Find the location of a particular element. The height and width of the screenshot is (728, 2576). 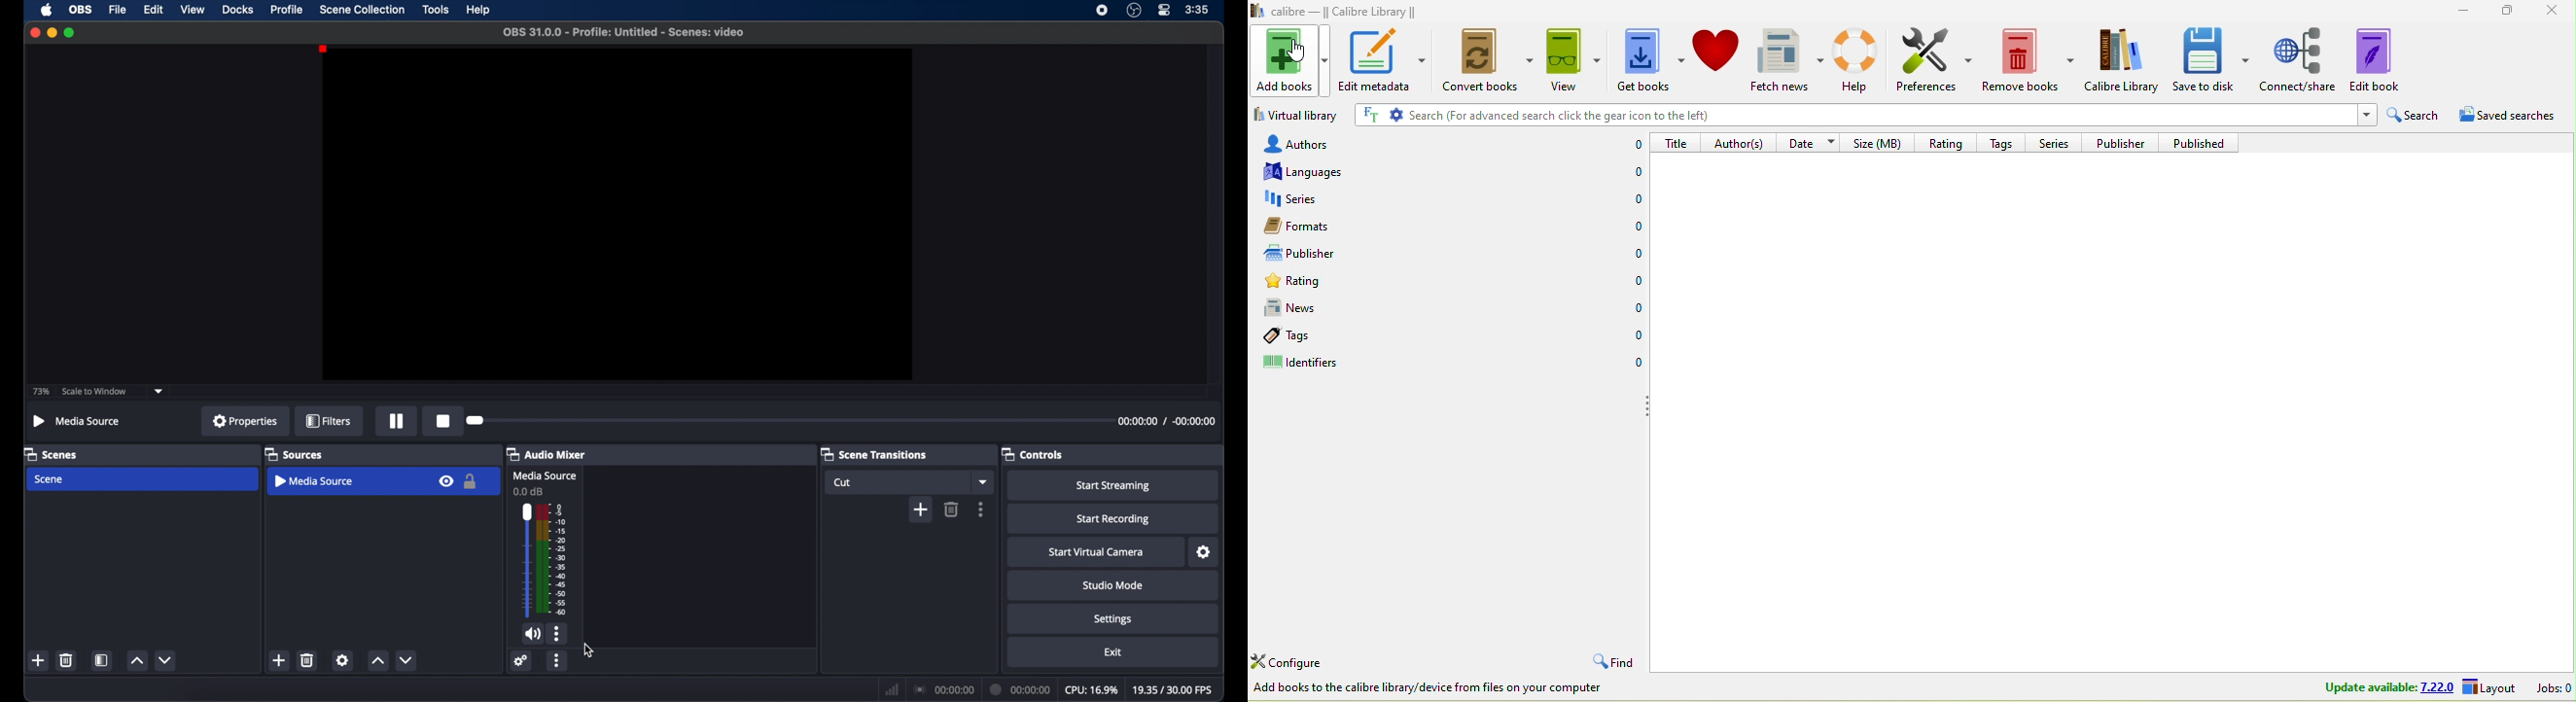

close is located at coordinates (2557, 13).